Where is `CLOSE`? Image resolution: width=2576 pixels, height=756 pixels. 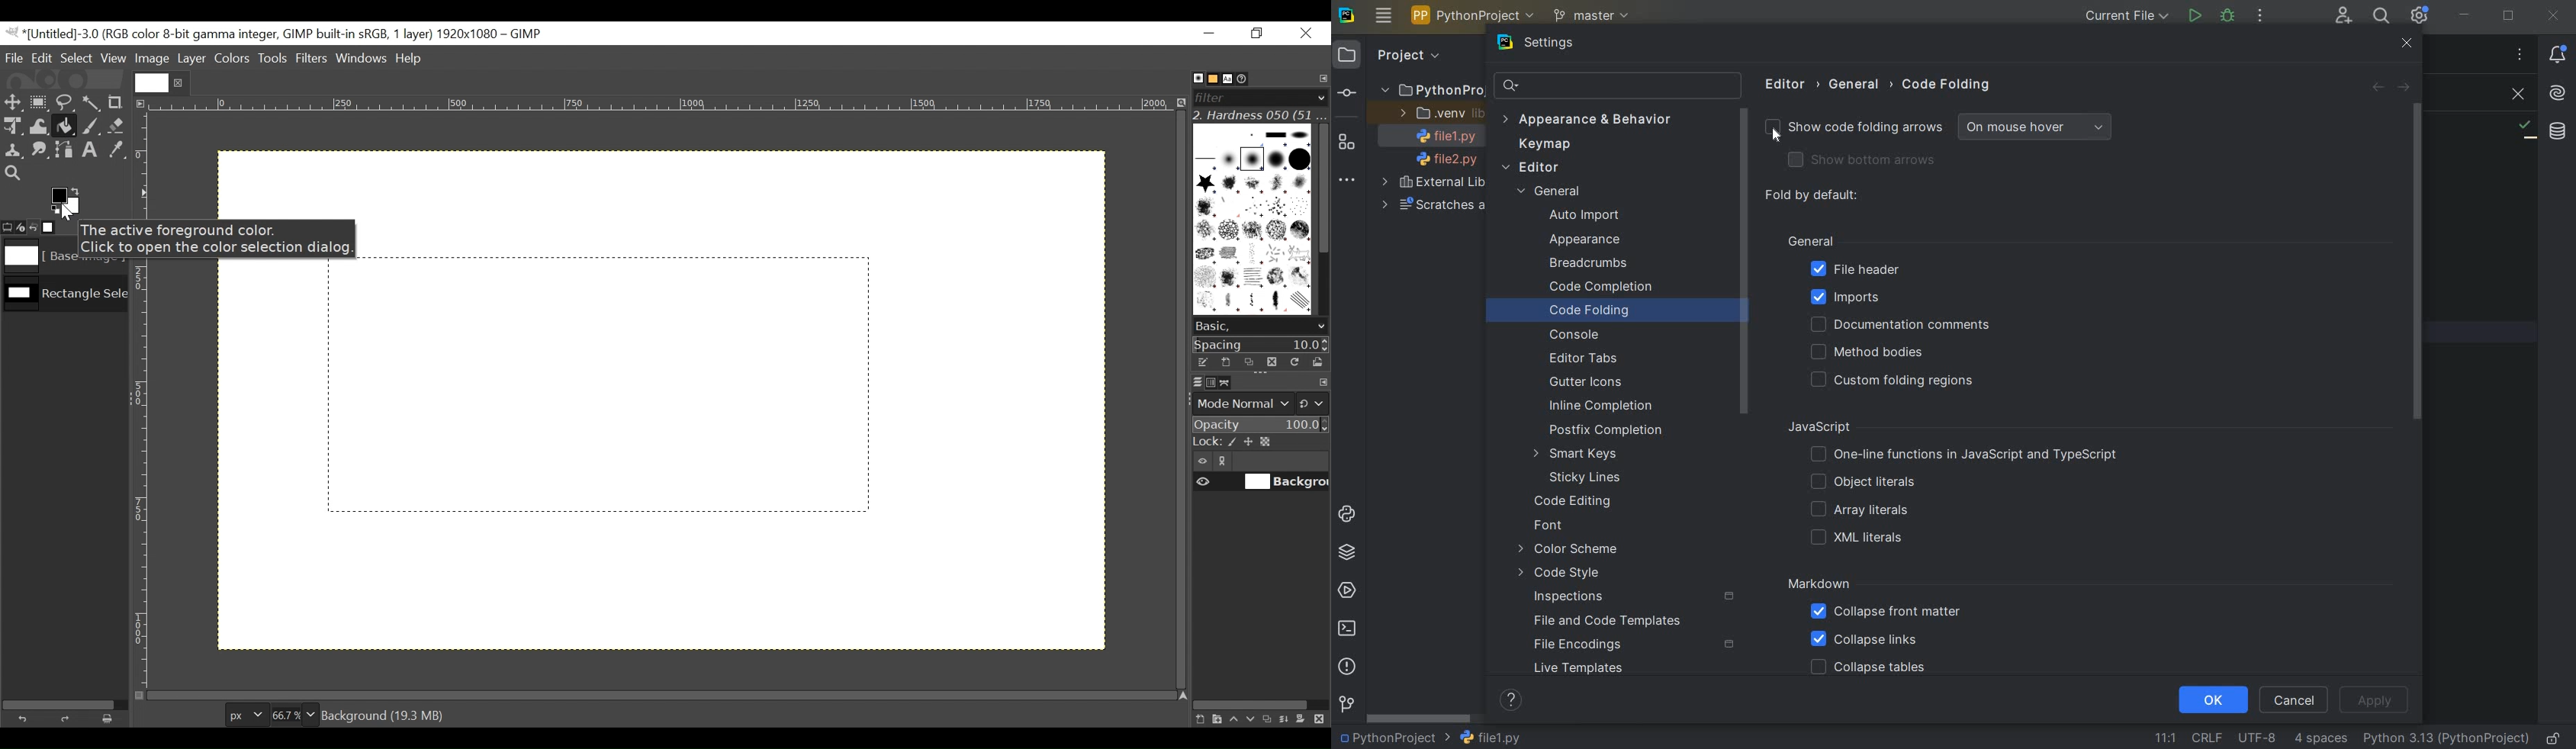
CLOSE is located at coordinates (2514, 95).